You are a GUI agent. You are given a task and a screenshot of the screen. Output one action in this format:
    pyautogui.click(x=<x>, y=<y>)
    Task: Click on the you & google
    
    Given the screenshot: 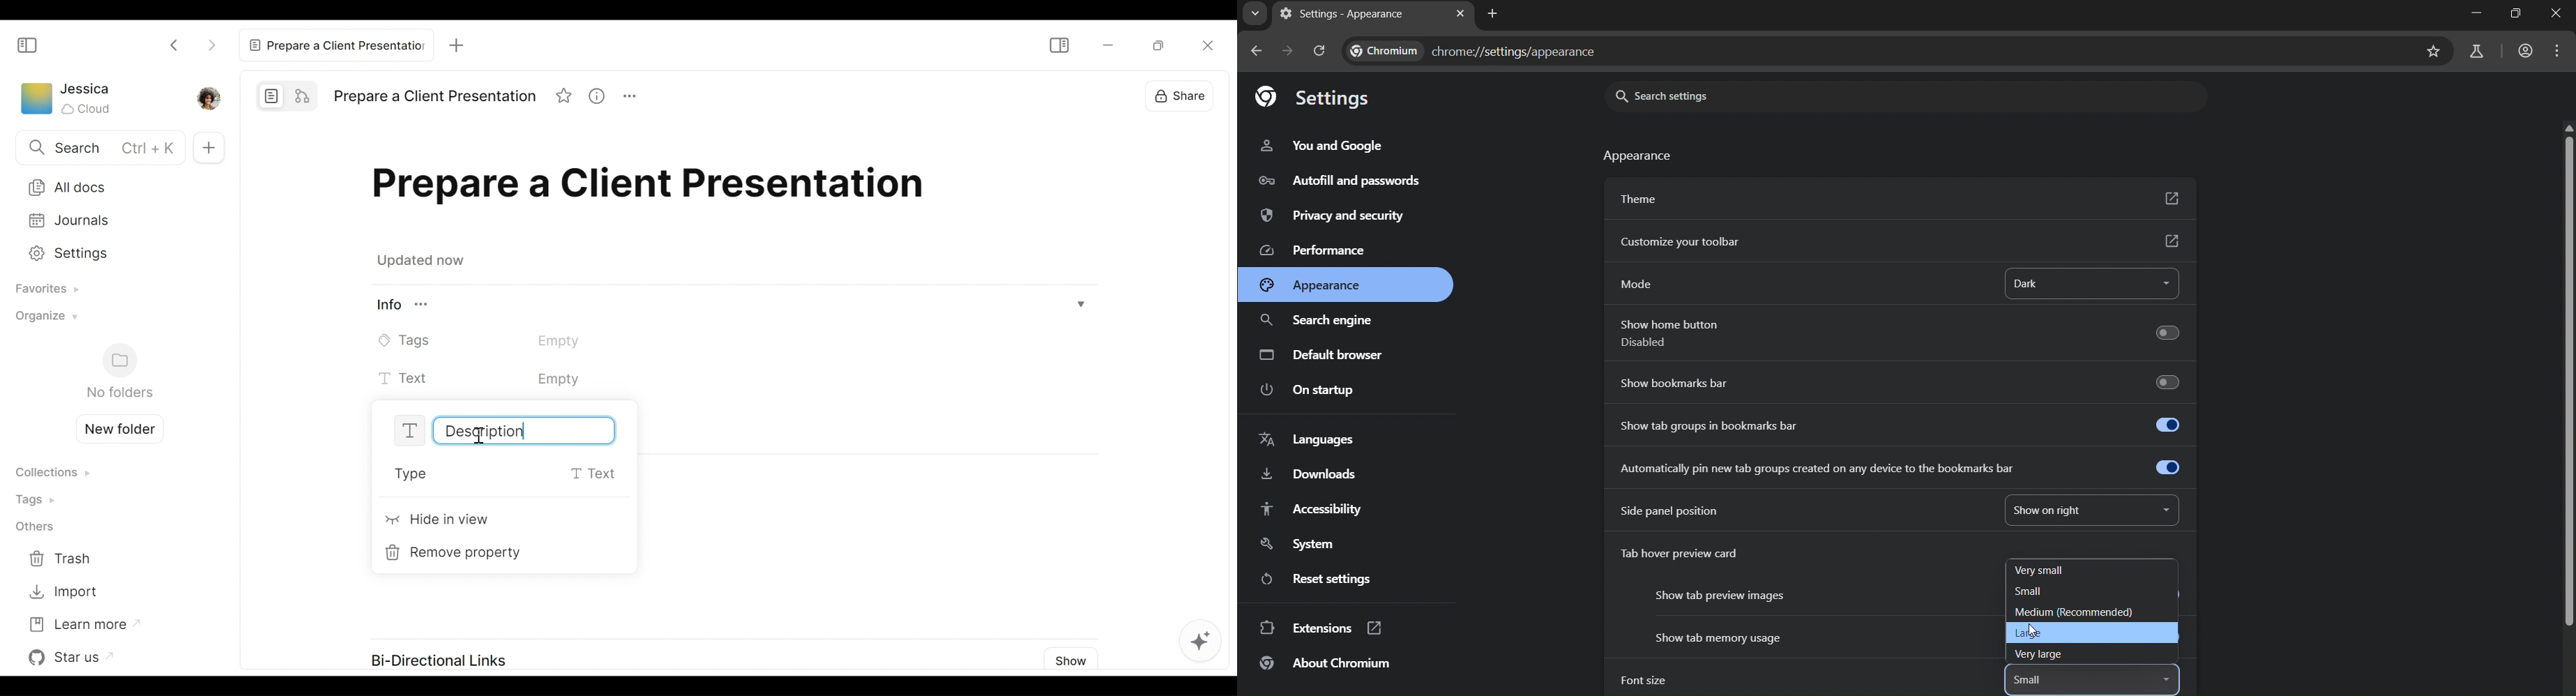 What is the action you would take?
    pyautogui.click(x=1328, y=144)
    